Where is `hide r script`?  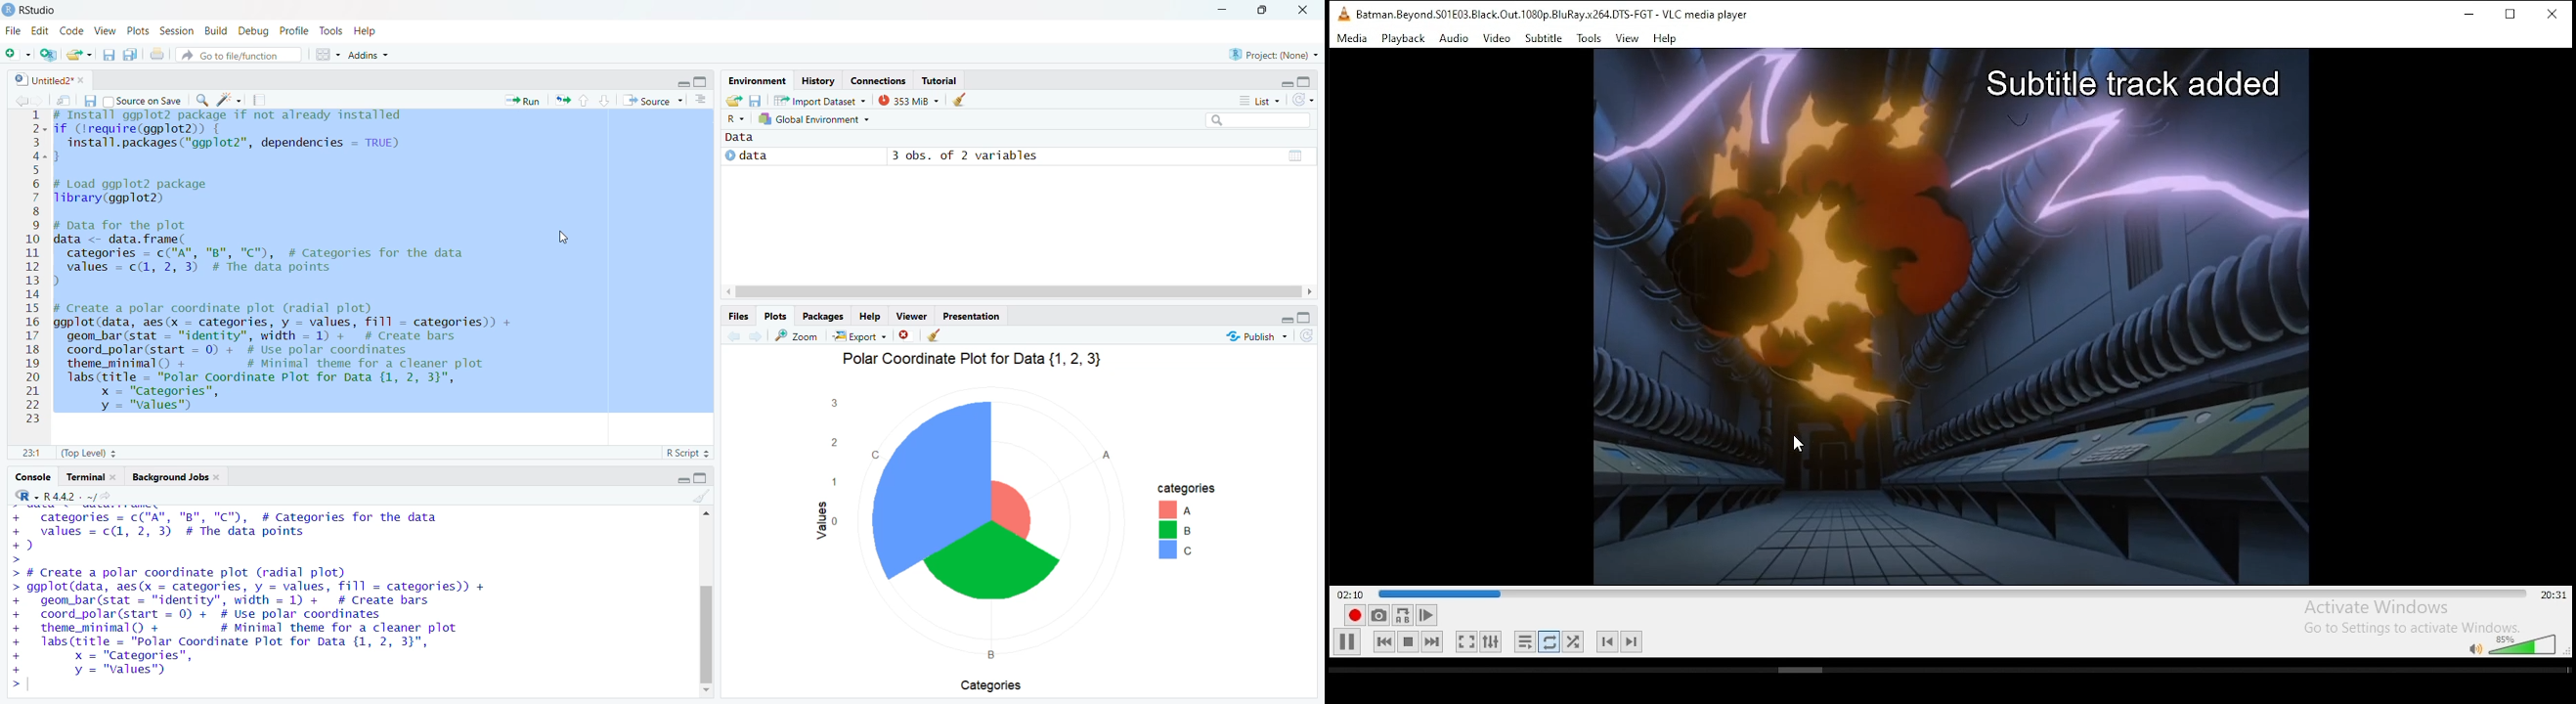
hide r script is located at coordinates (1281, 81).